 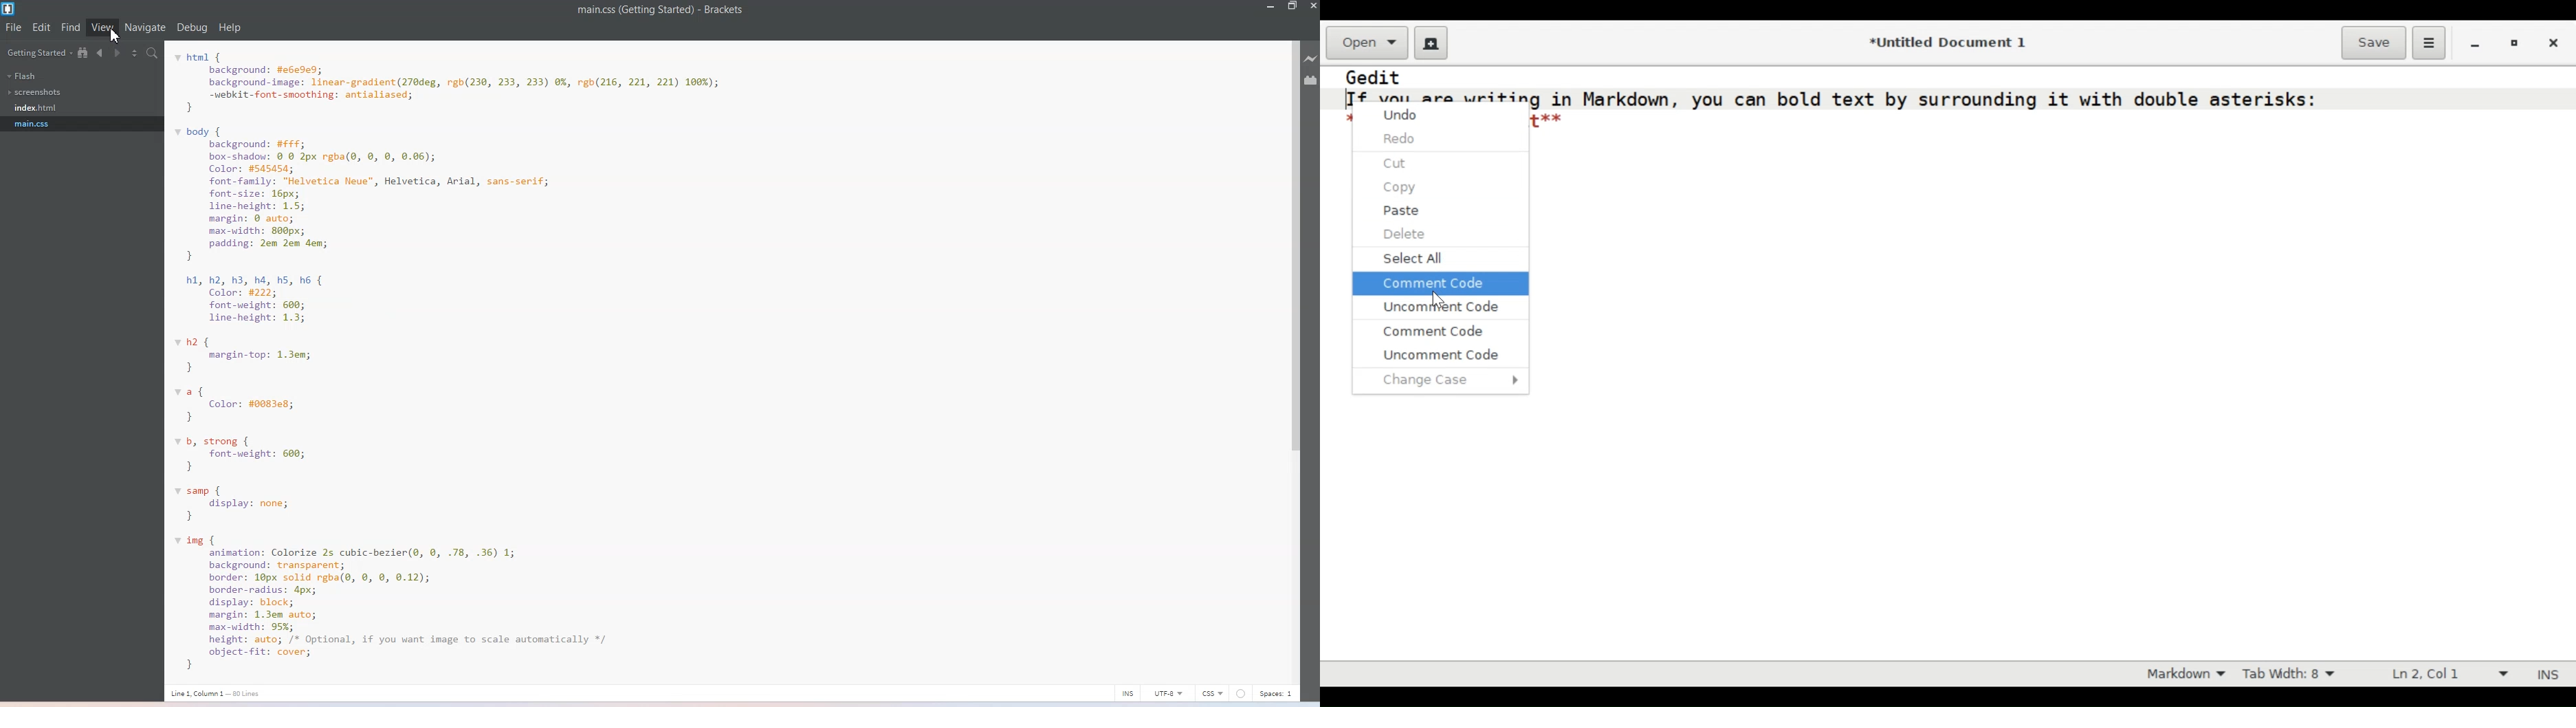 What do you see at coordinates (672, 10) in the screenshot?
I see `main.css(getting started) - Brackets` at bounding box center [672, 10].